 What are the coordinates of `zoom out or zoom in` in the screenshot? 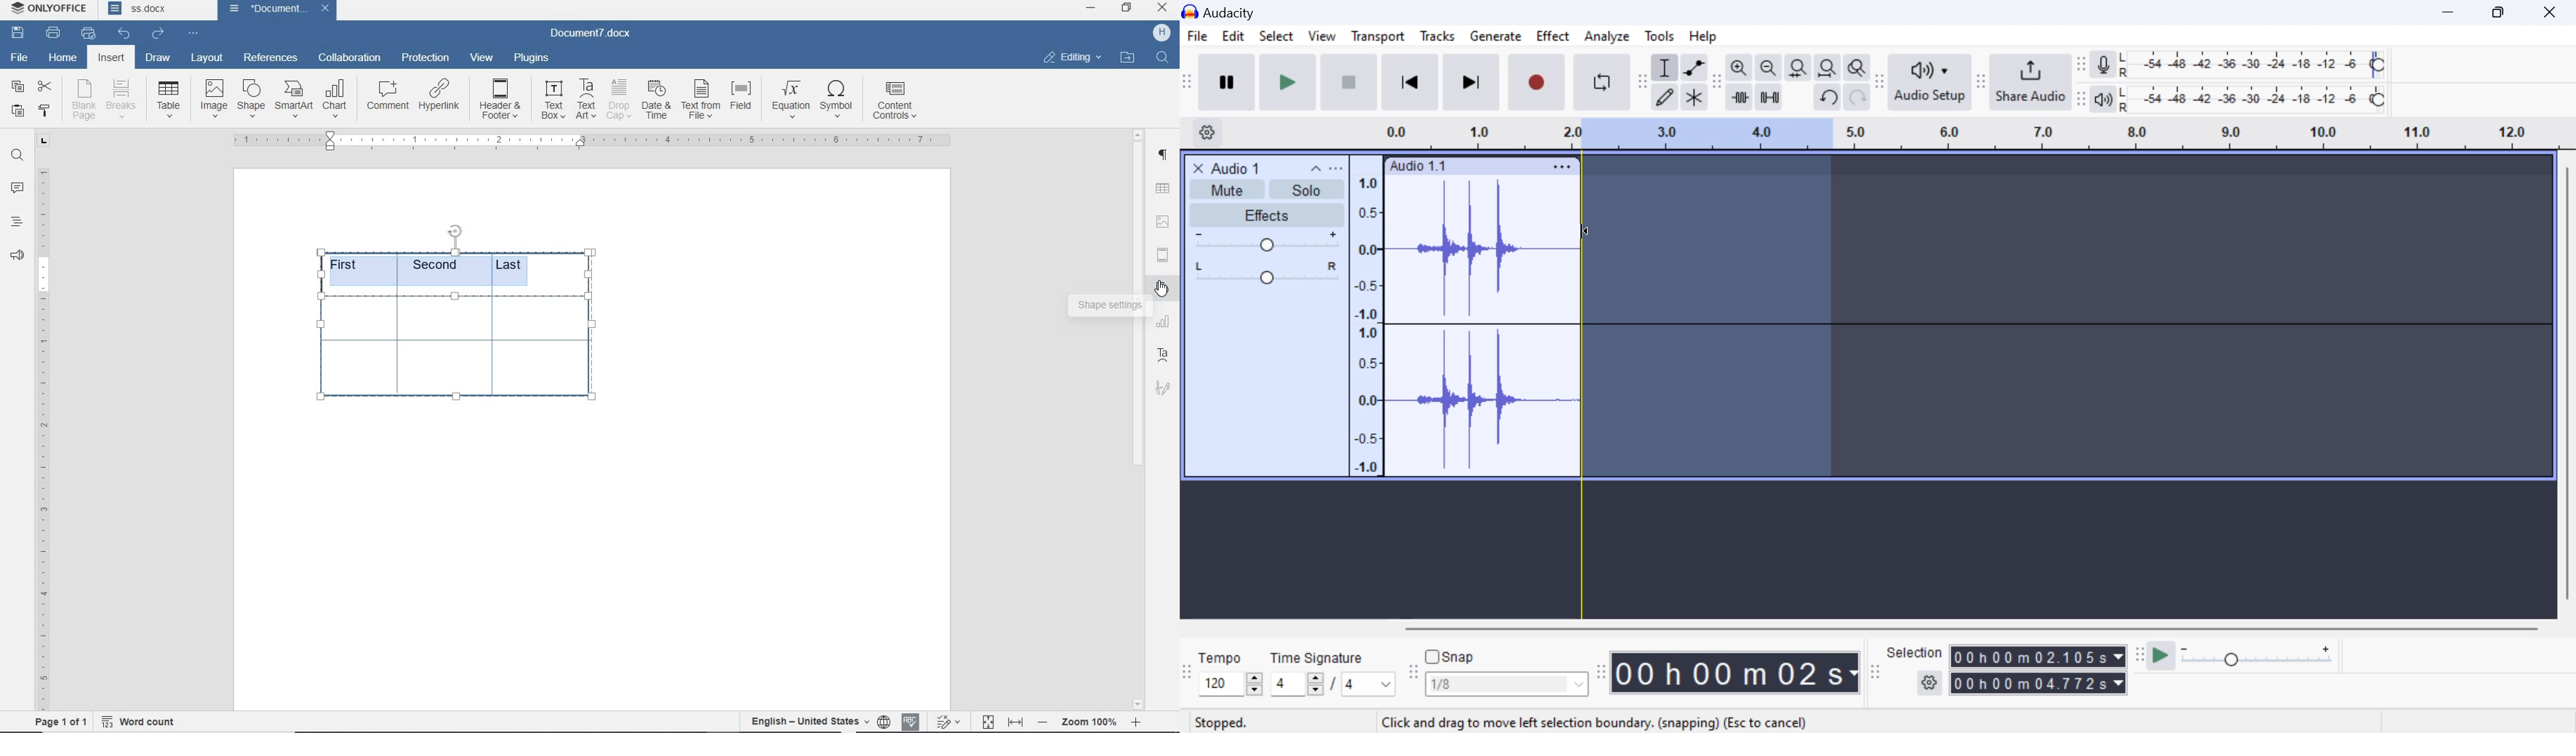 It's located at (1093, 720).